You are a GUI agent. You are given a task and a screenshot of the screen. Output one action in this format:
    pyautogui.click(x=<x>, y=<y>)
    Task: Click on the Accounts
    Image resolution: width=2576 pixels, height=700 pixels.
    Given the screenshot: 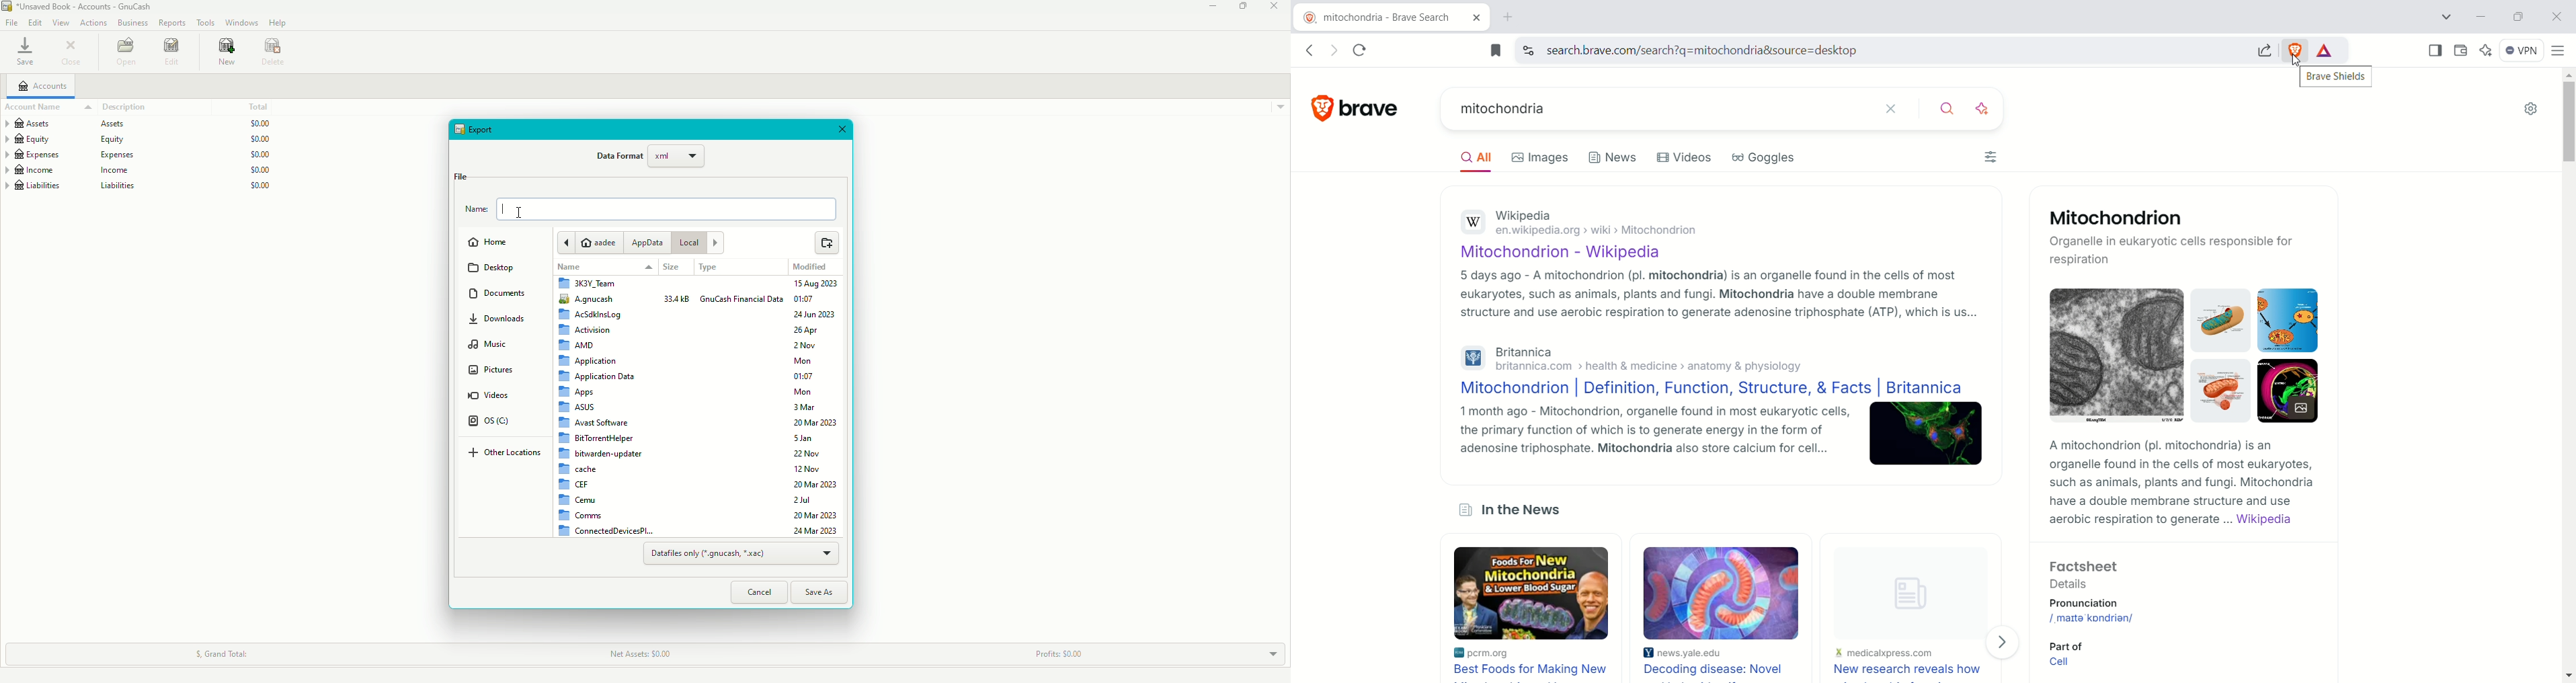 What is the action you would take?
    pyautogui.click(x=41, y=87)
    